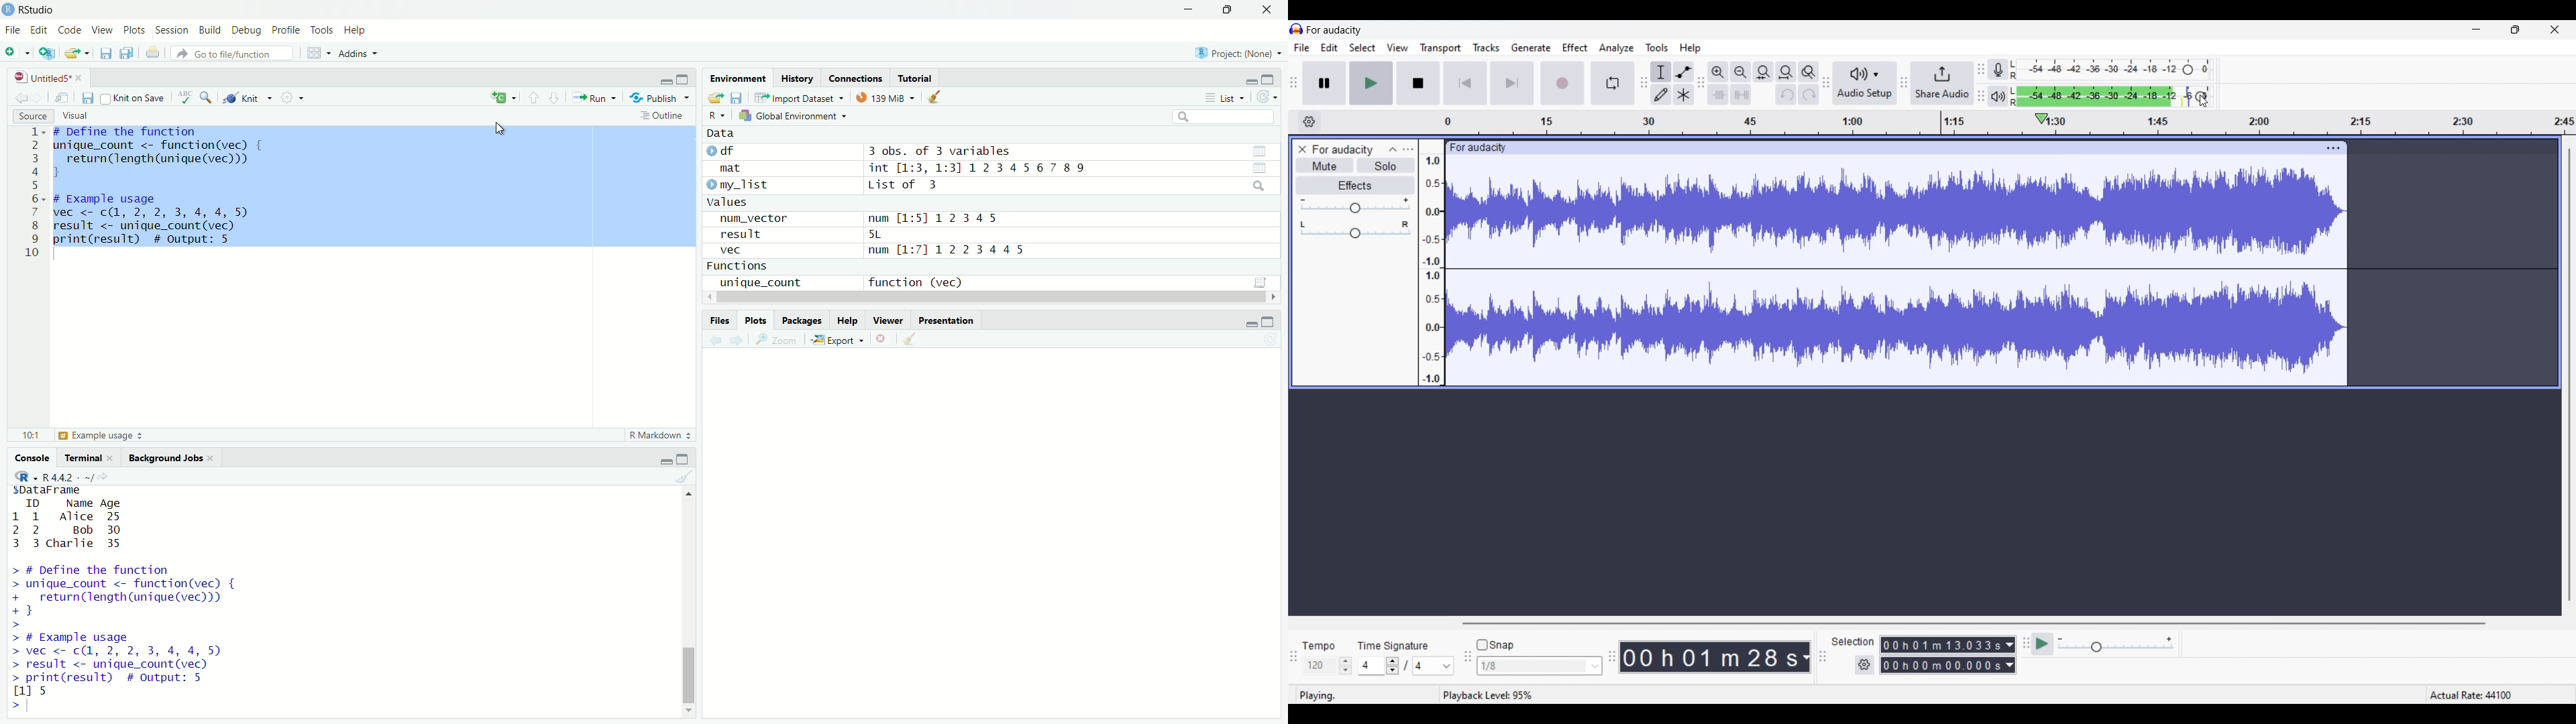 The image size is (2576, 728). Describe the element at coordinates (792, 116) in the screenshot. I see `Global Environment` at that location.